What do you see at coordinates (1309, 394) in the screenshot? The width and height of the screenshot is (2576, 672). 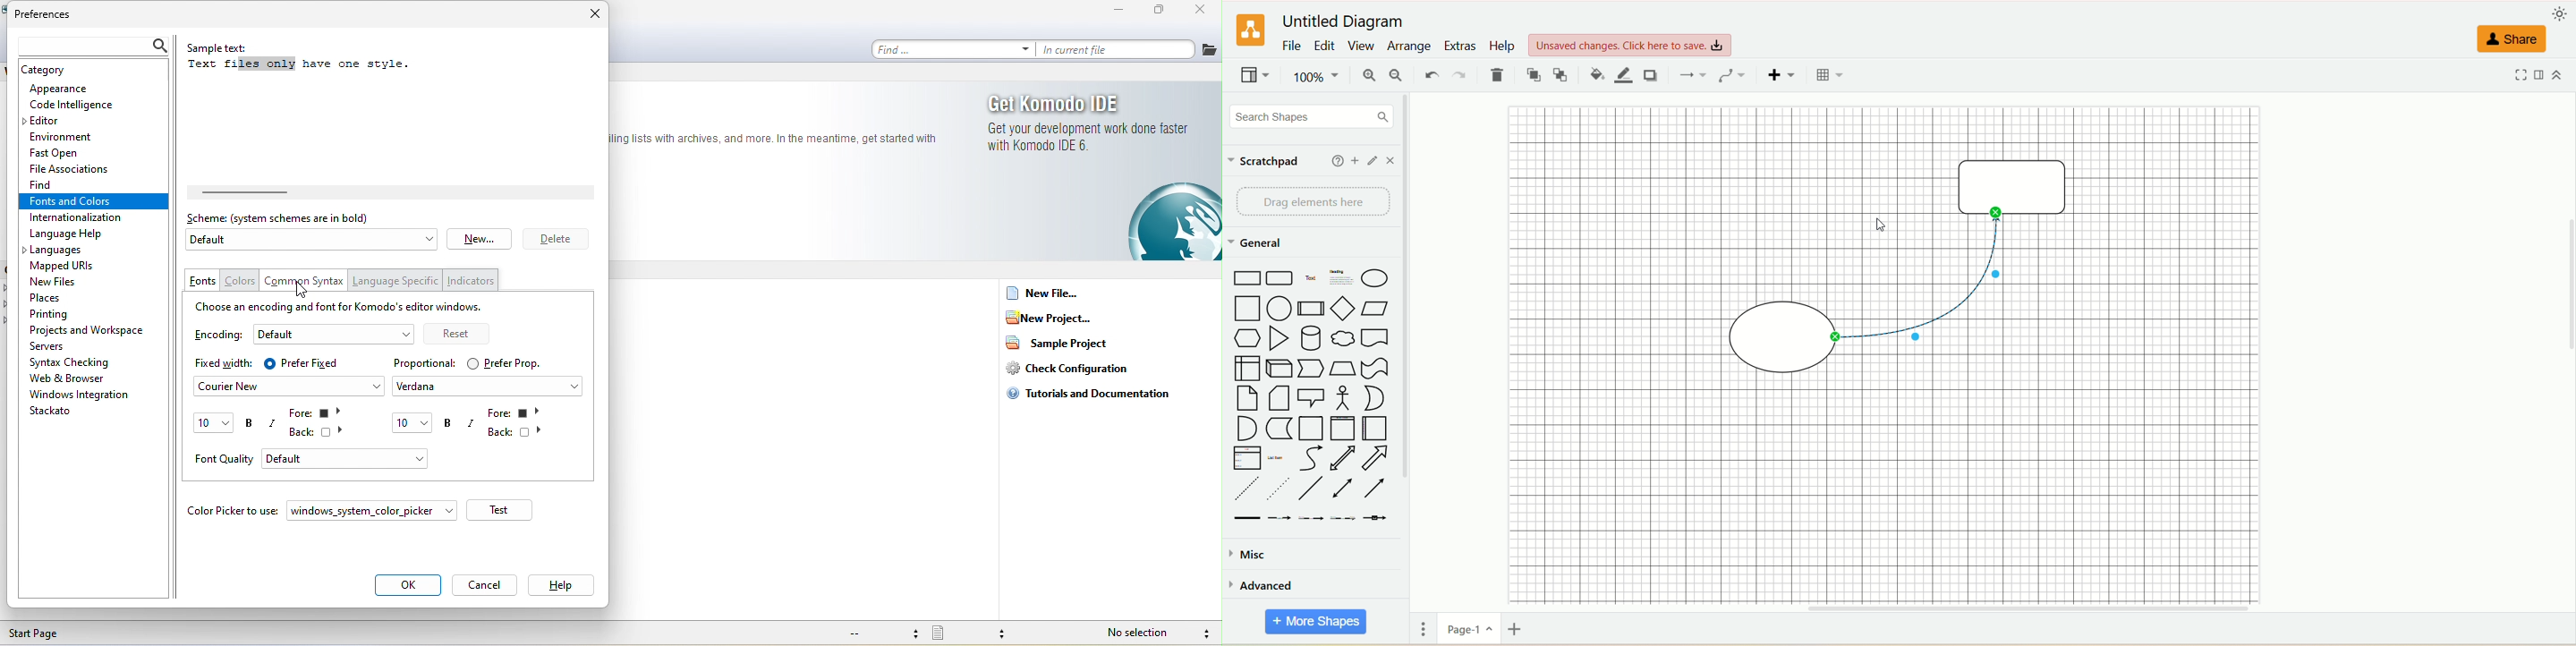 I see `shapes` at bounding box center [1309, 394].